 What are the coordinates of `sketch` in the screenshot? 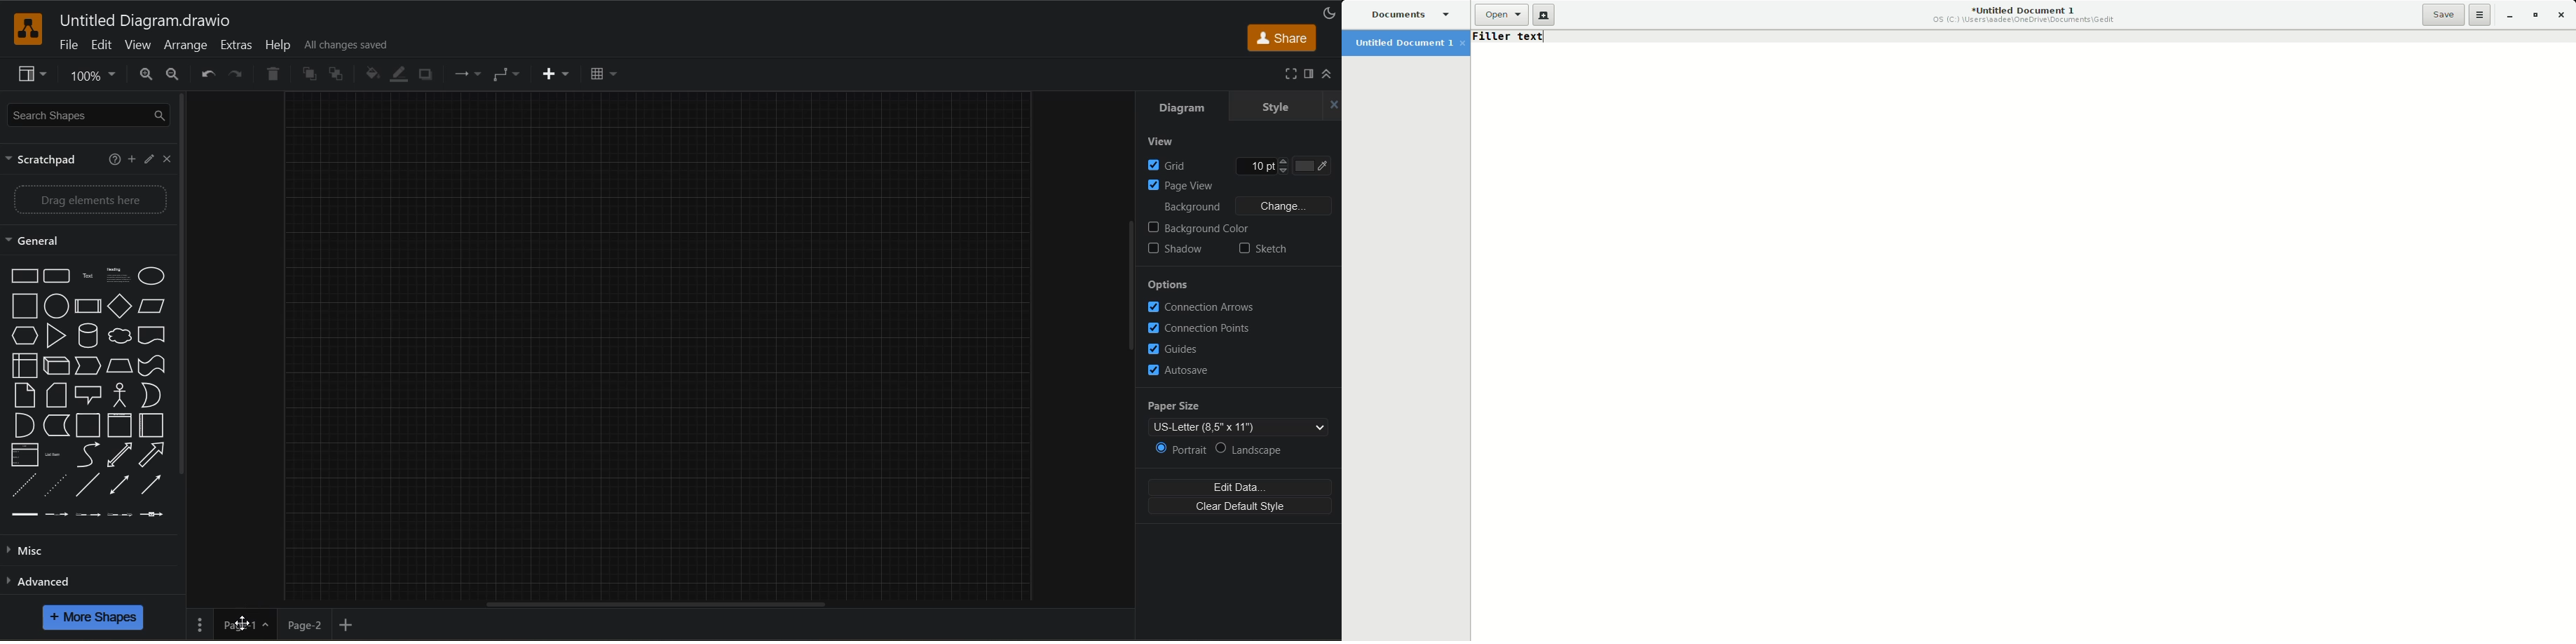 It's located at (1264, 250).